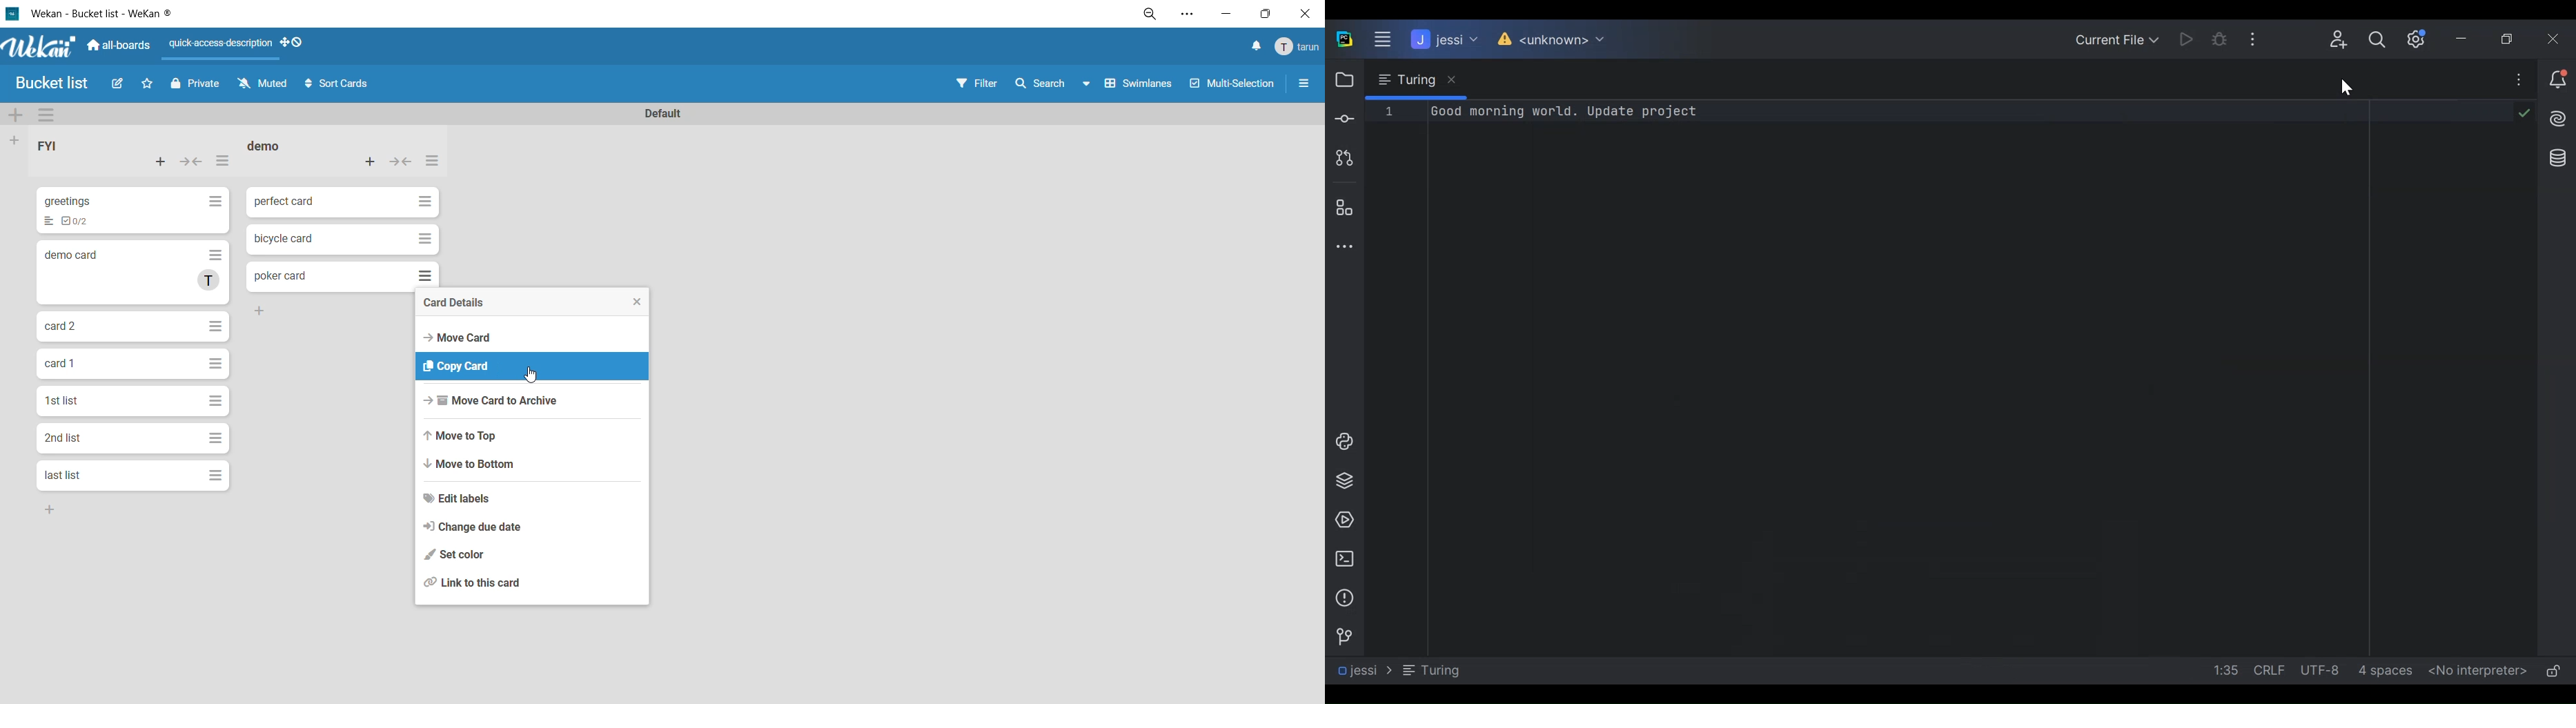 This screenshot has width=2576, height=728. I want to click on swimlanes, so click(1141, 86).